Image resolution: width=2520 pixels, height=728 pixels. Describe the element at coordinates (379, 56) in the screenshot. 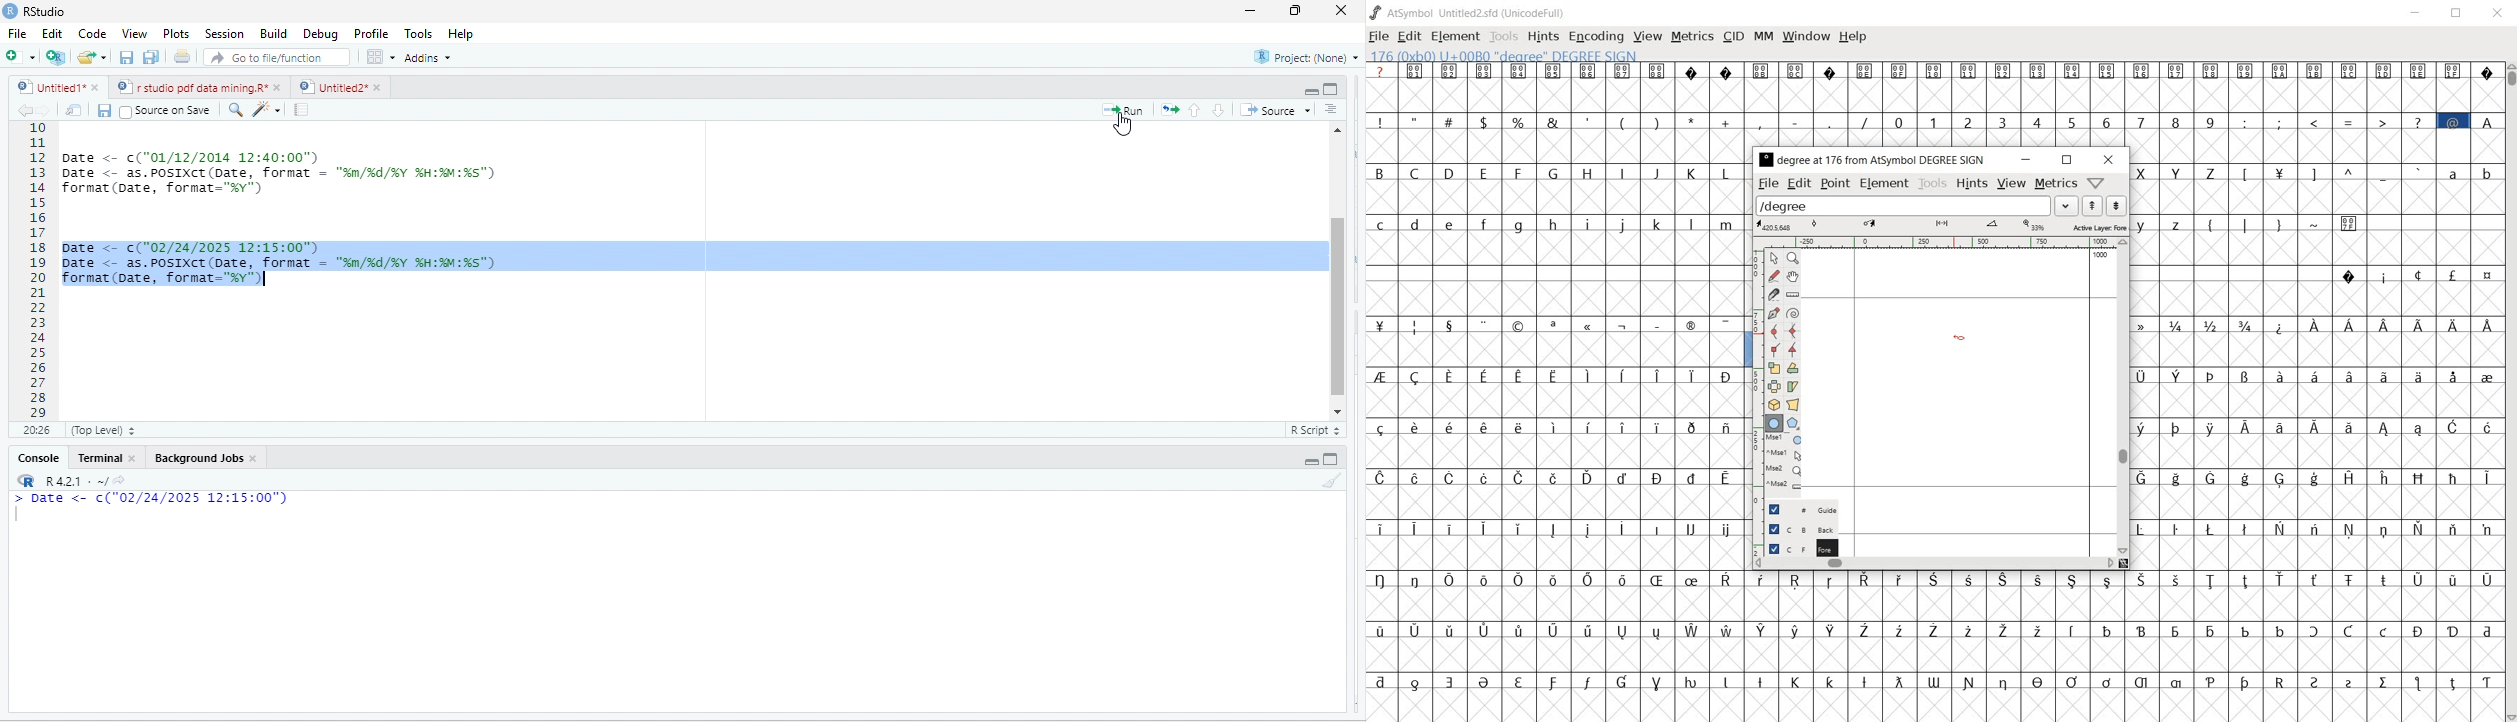

I see `option` at that location.